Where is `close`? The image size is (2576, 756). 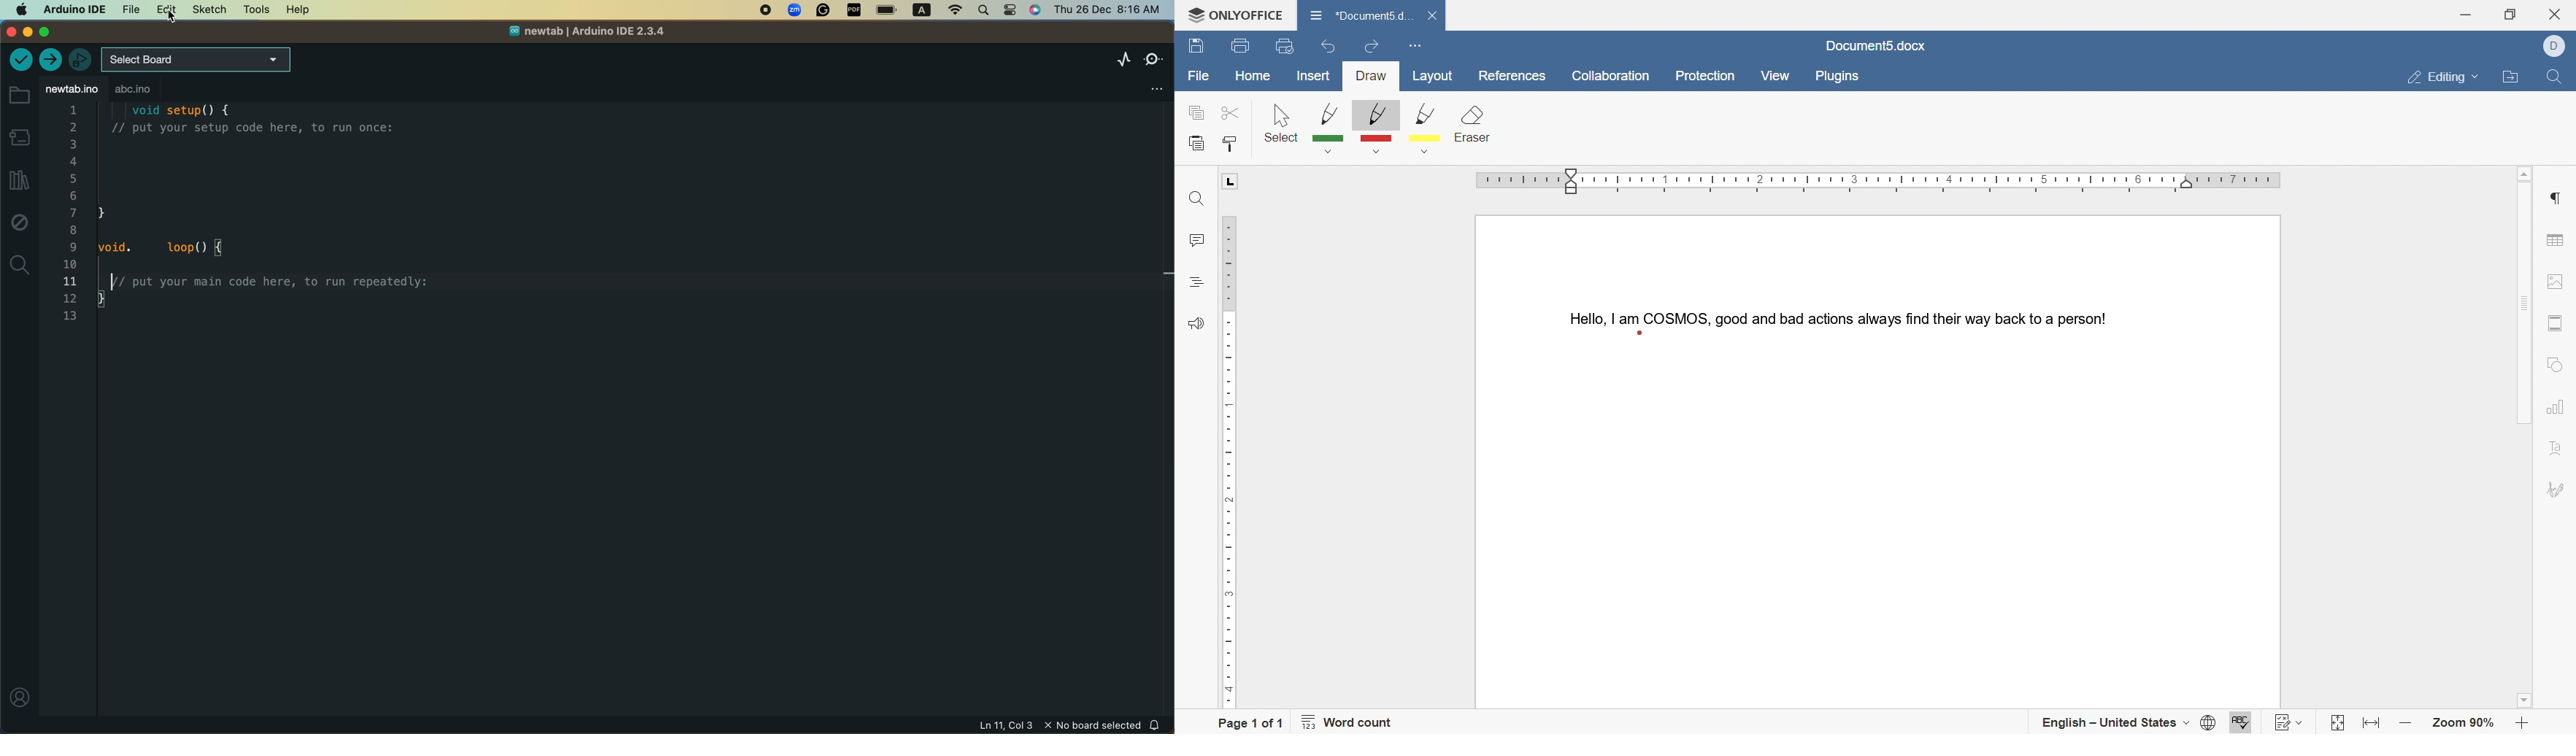
close is located at coordinates (2560, 12).